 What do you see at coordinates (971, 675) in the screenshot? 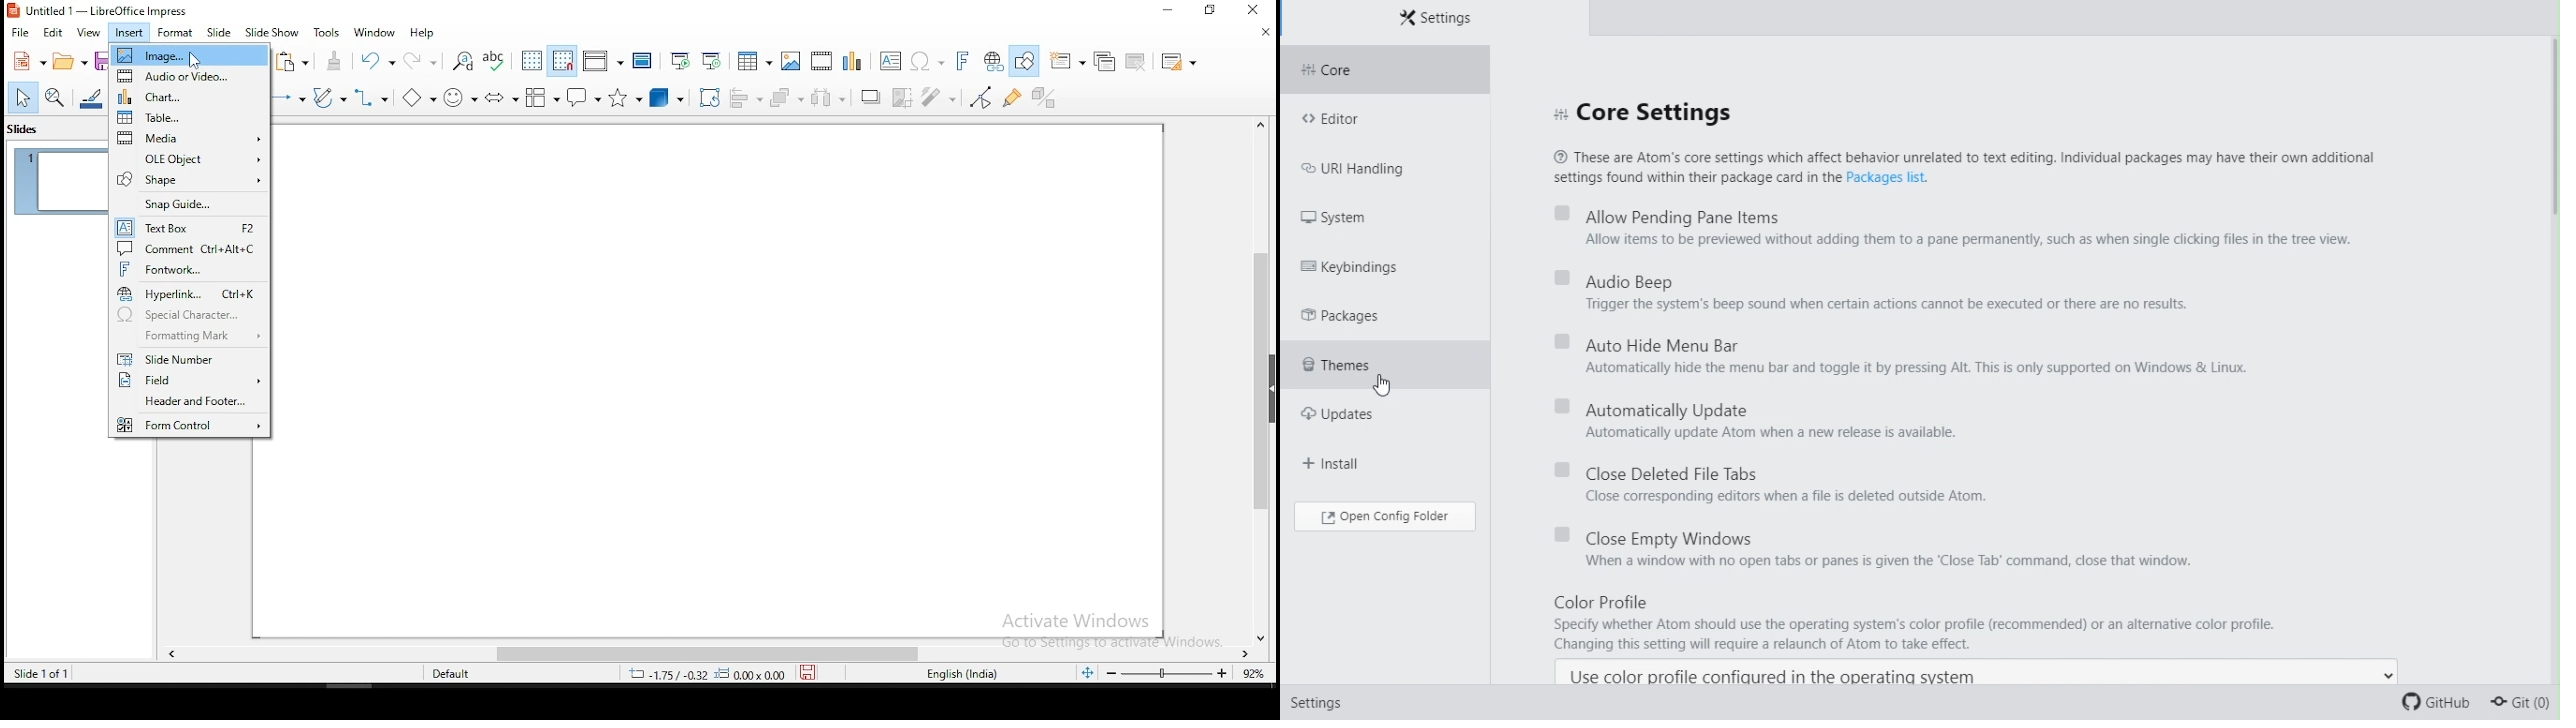
I see `english (india)` at bounding box center [971, 675].